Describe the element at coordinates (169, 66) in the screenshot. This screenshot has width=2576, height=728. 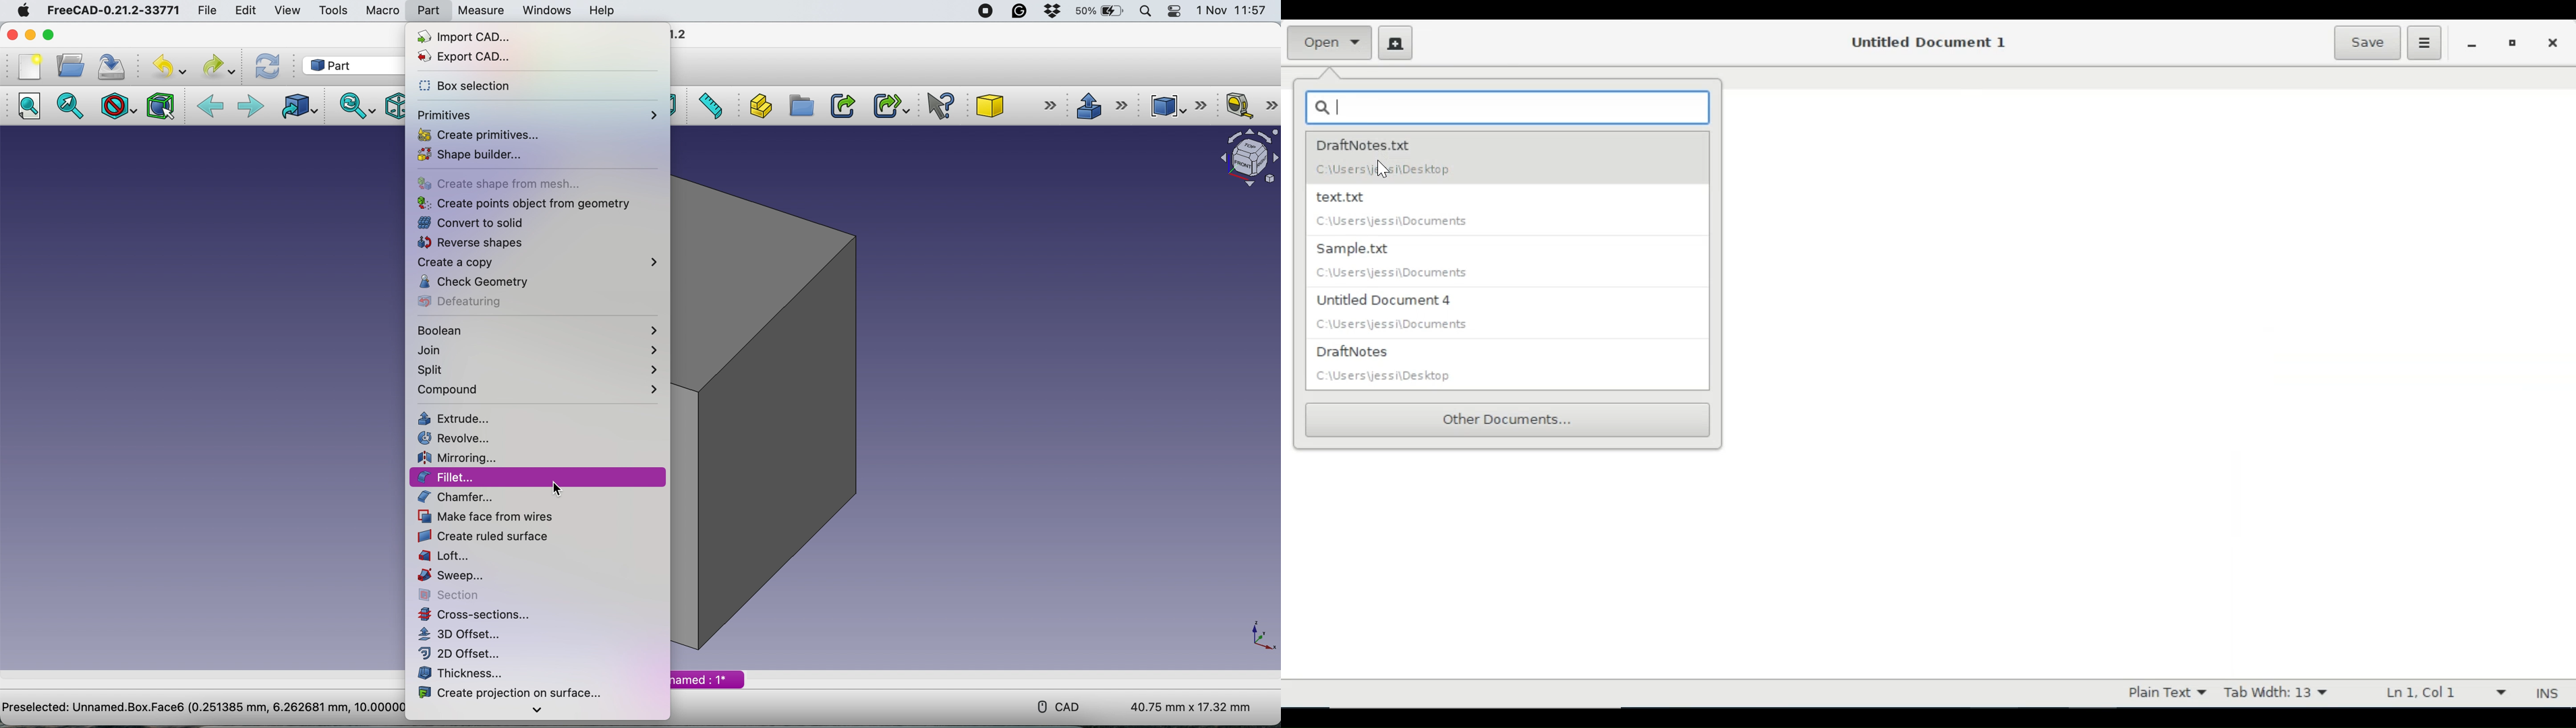
I see `undo` at that location.